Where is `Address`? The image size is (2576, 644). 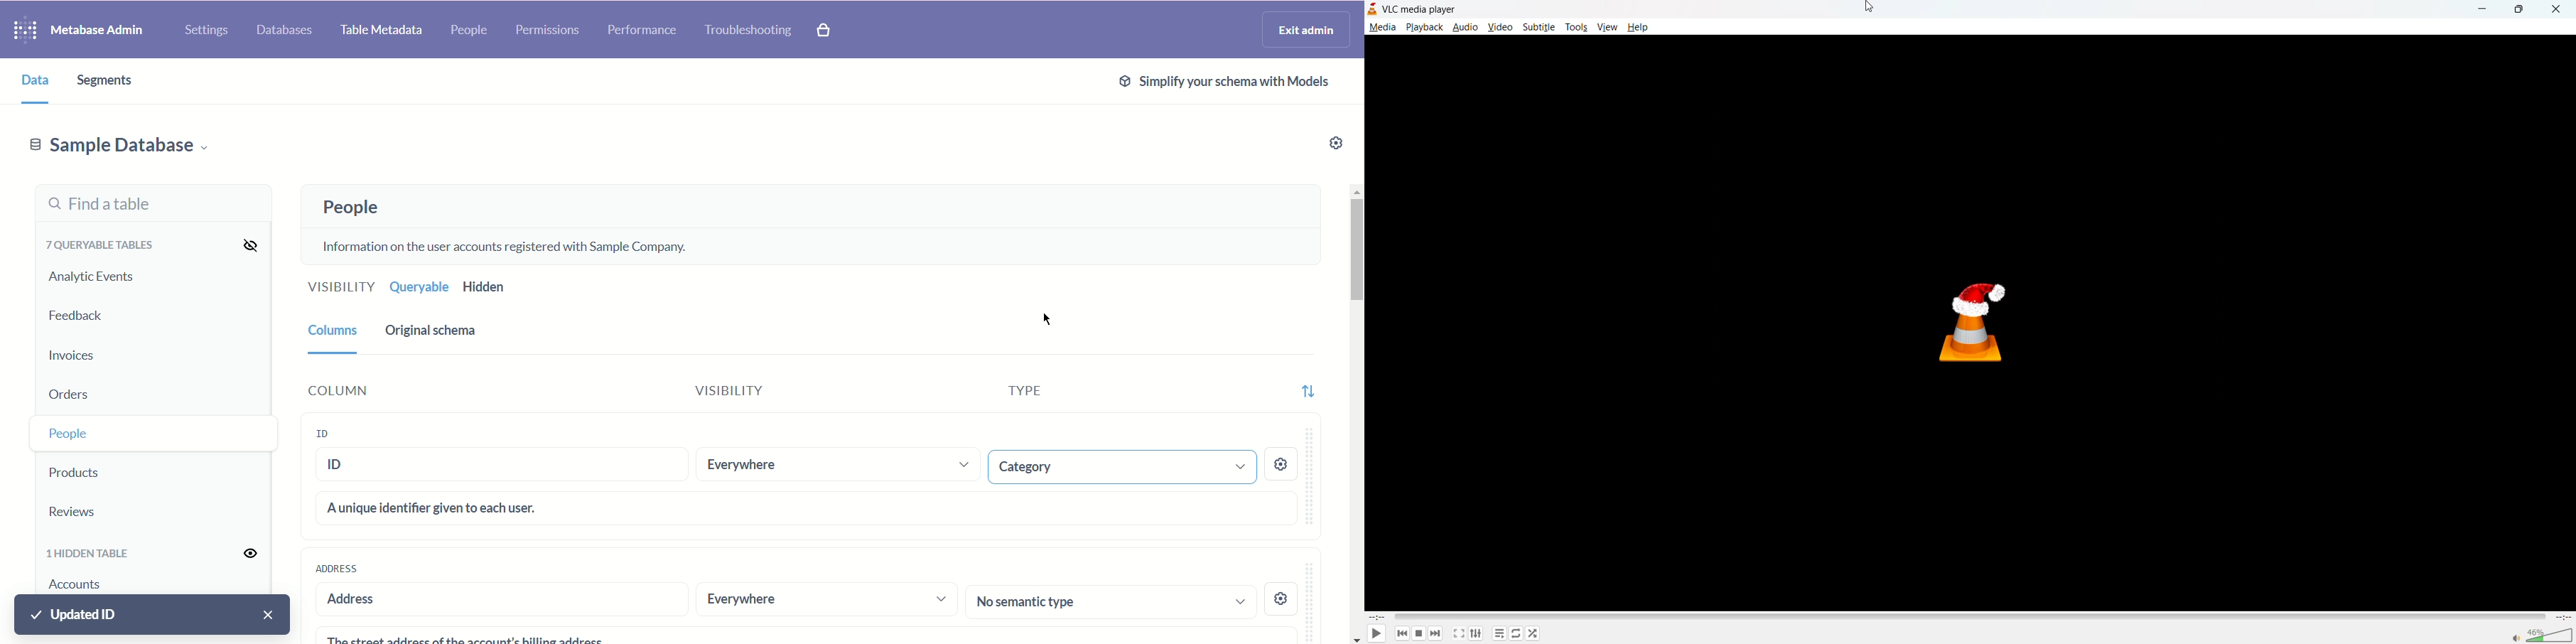
Address is located at coordinates (495, 600).